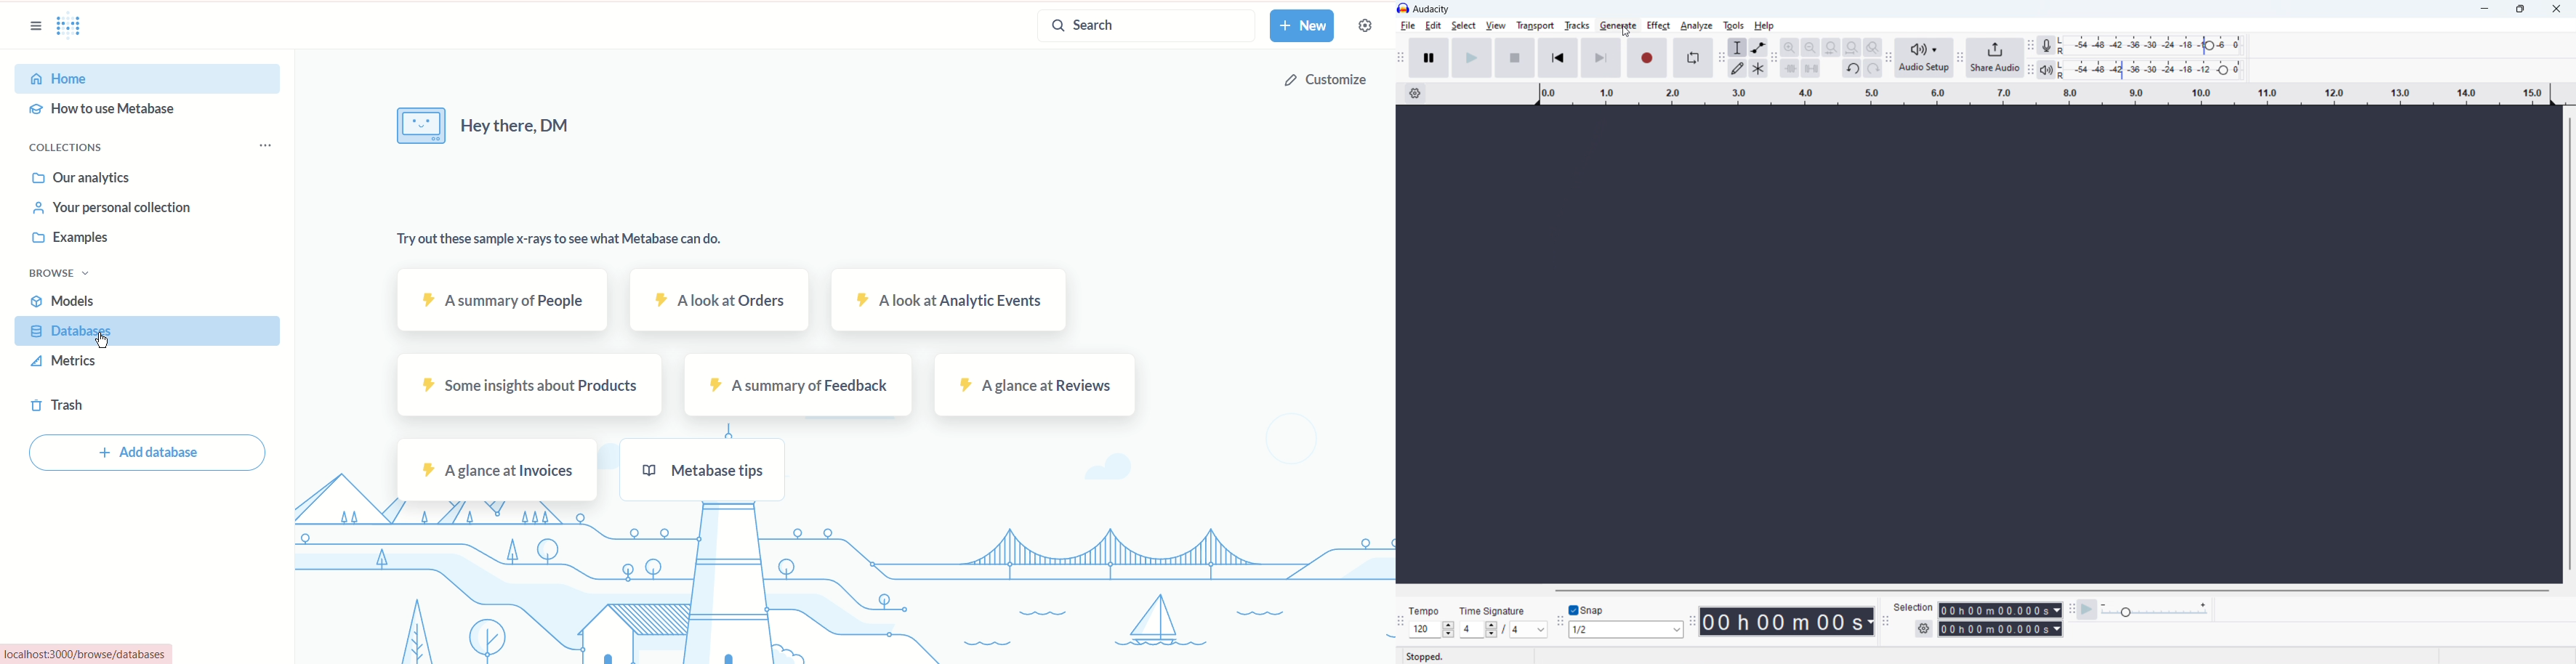  I want to click on record meter, so click(2155, 45).